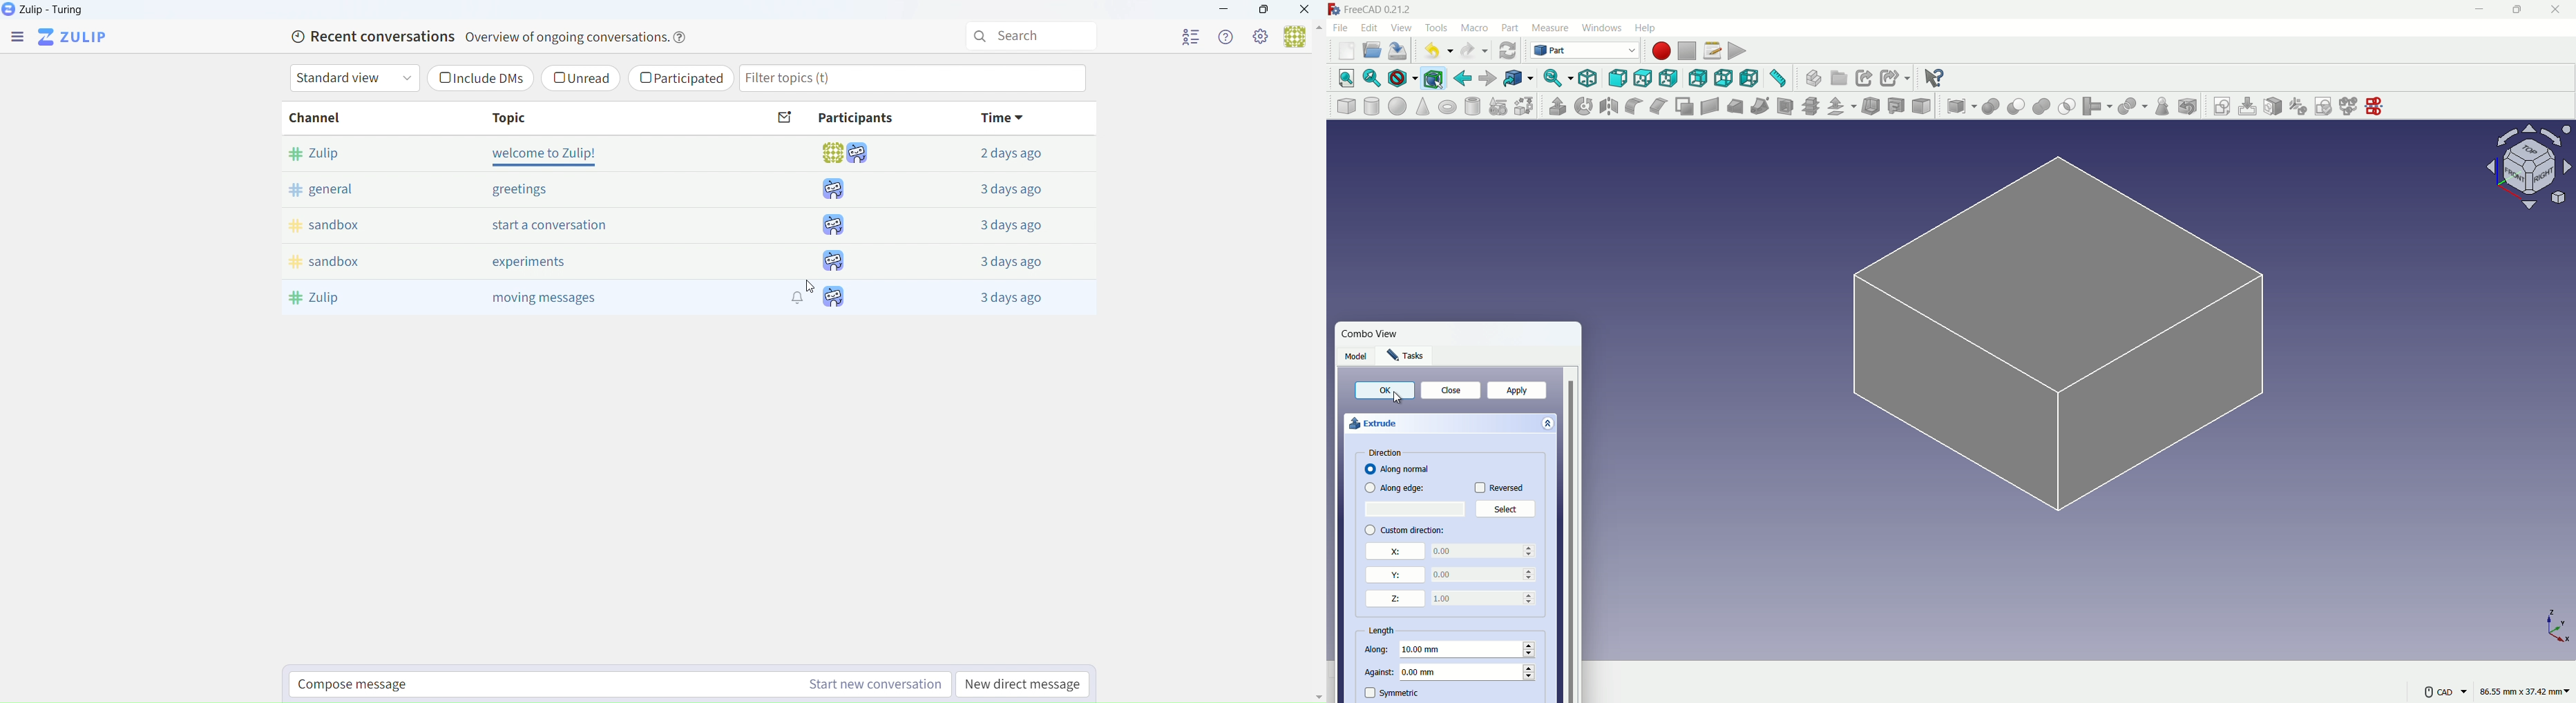 The image size is (2576, 728). I want to click on PArticipated, so click(684, 79).